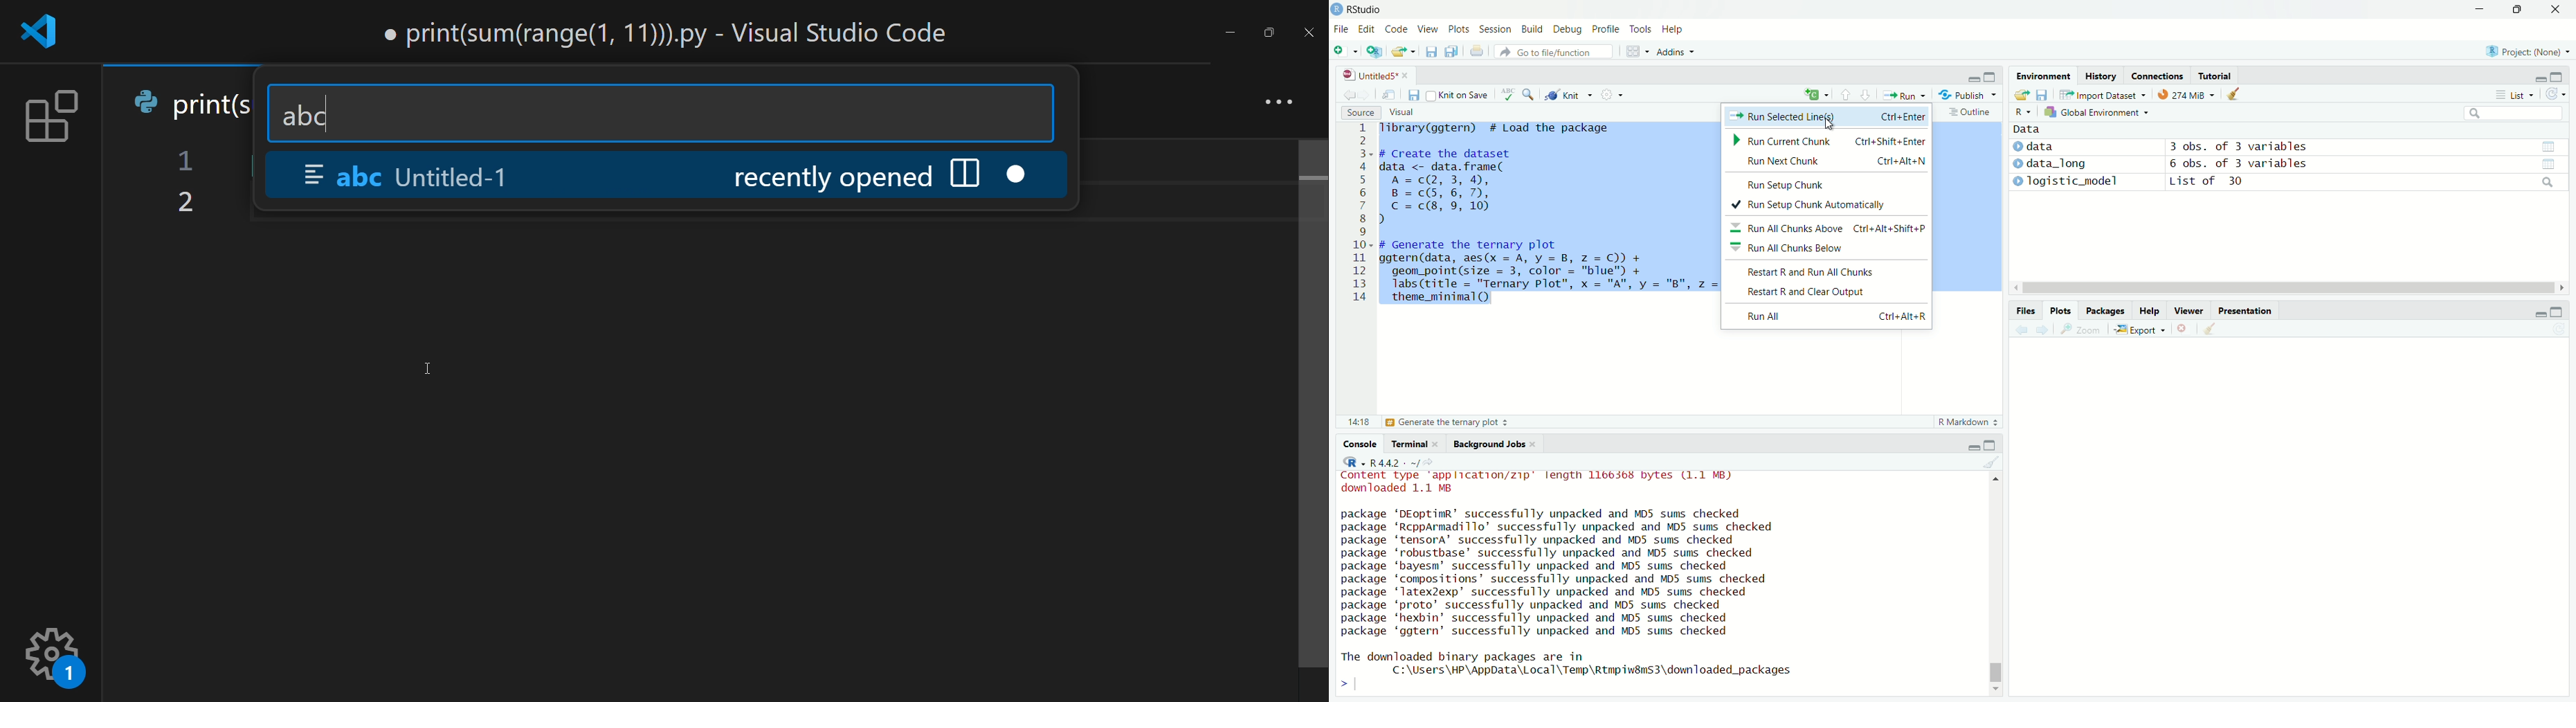  I want to click on R~, so click(2022, 110).